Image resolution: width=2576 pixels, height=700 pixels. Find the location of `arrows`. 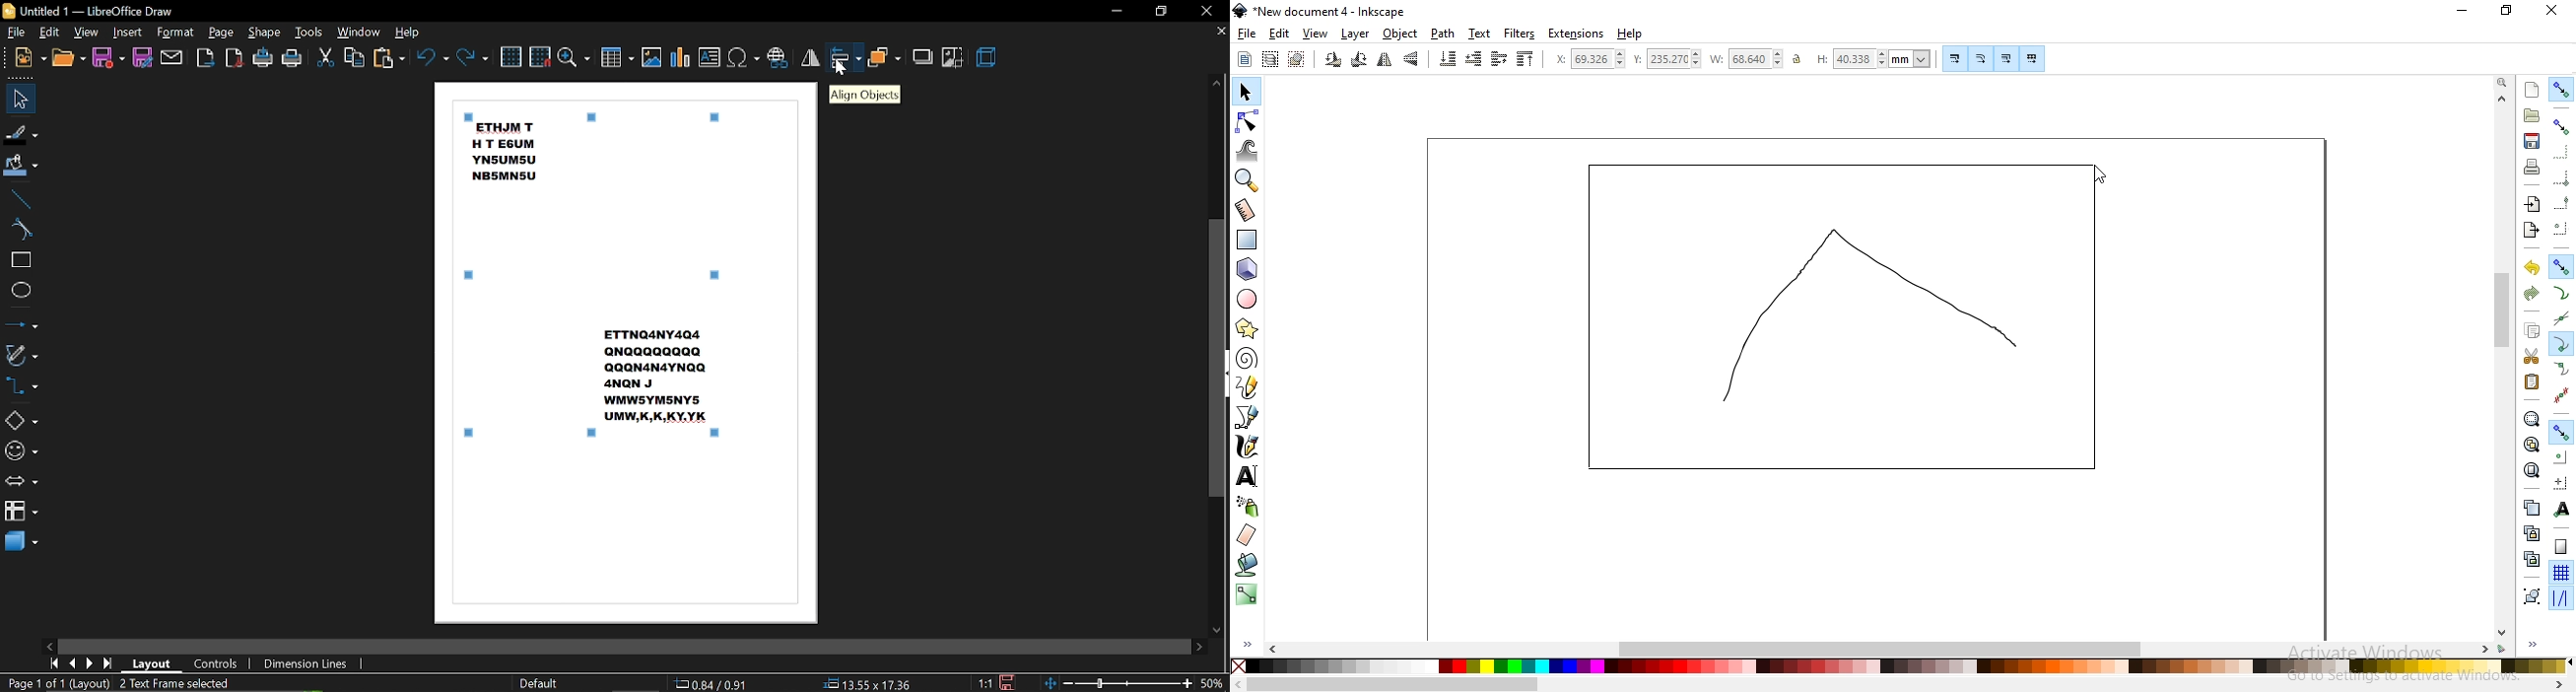

arrows is located at coordinates (21, 482).